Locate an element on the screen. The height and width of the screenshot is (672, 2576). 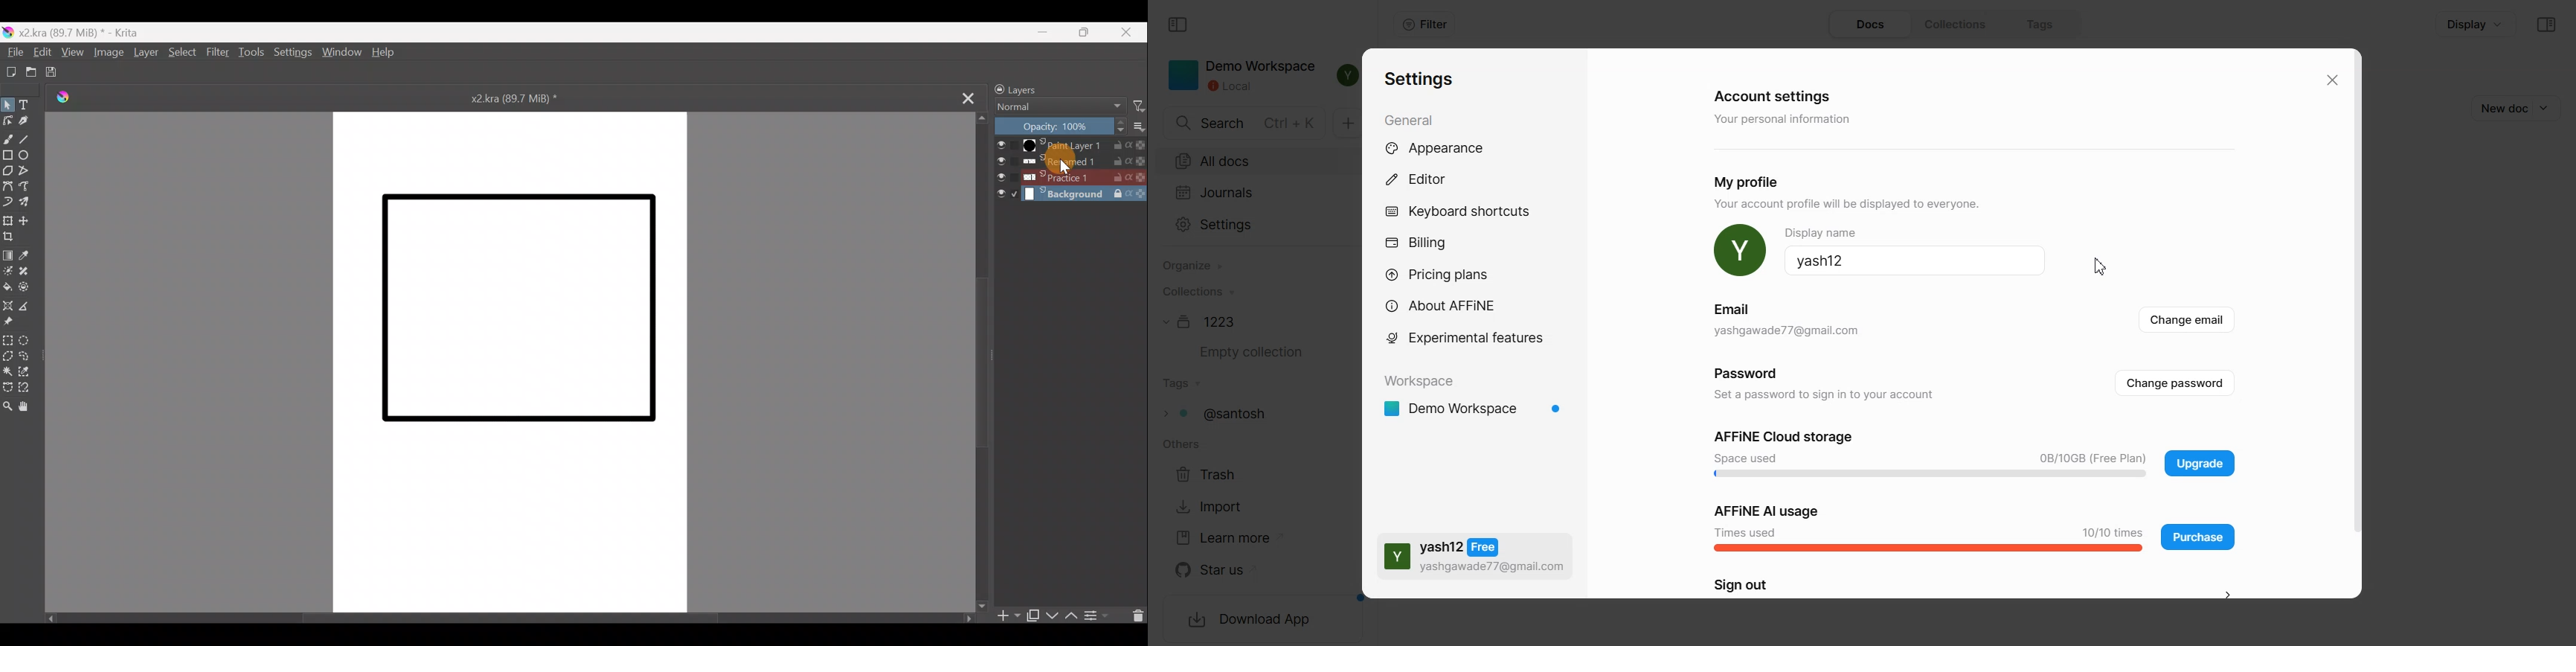
About AFFiNE is located at coordinates (1445, 306).